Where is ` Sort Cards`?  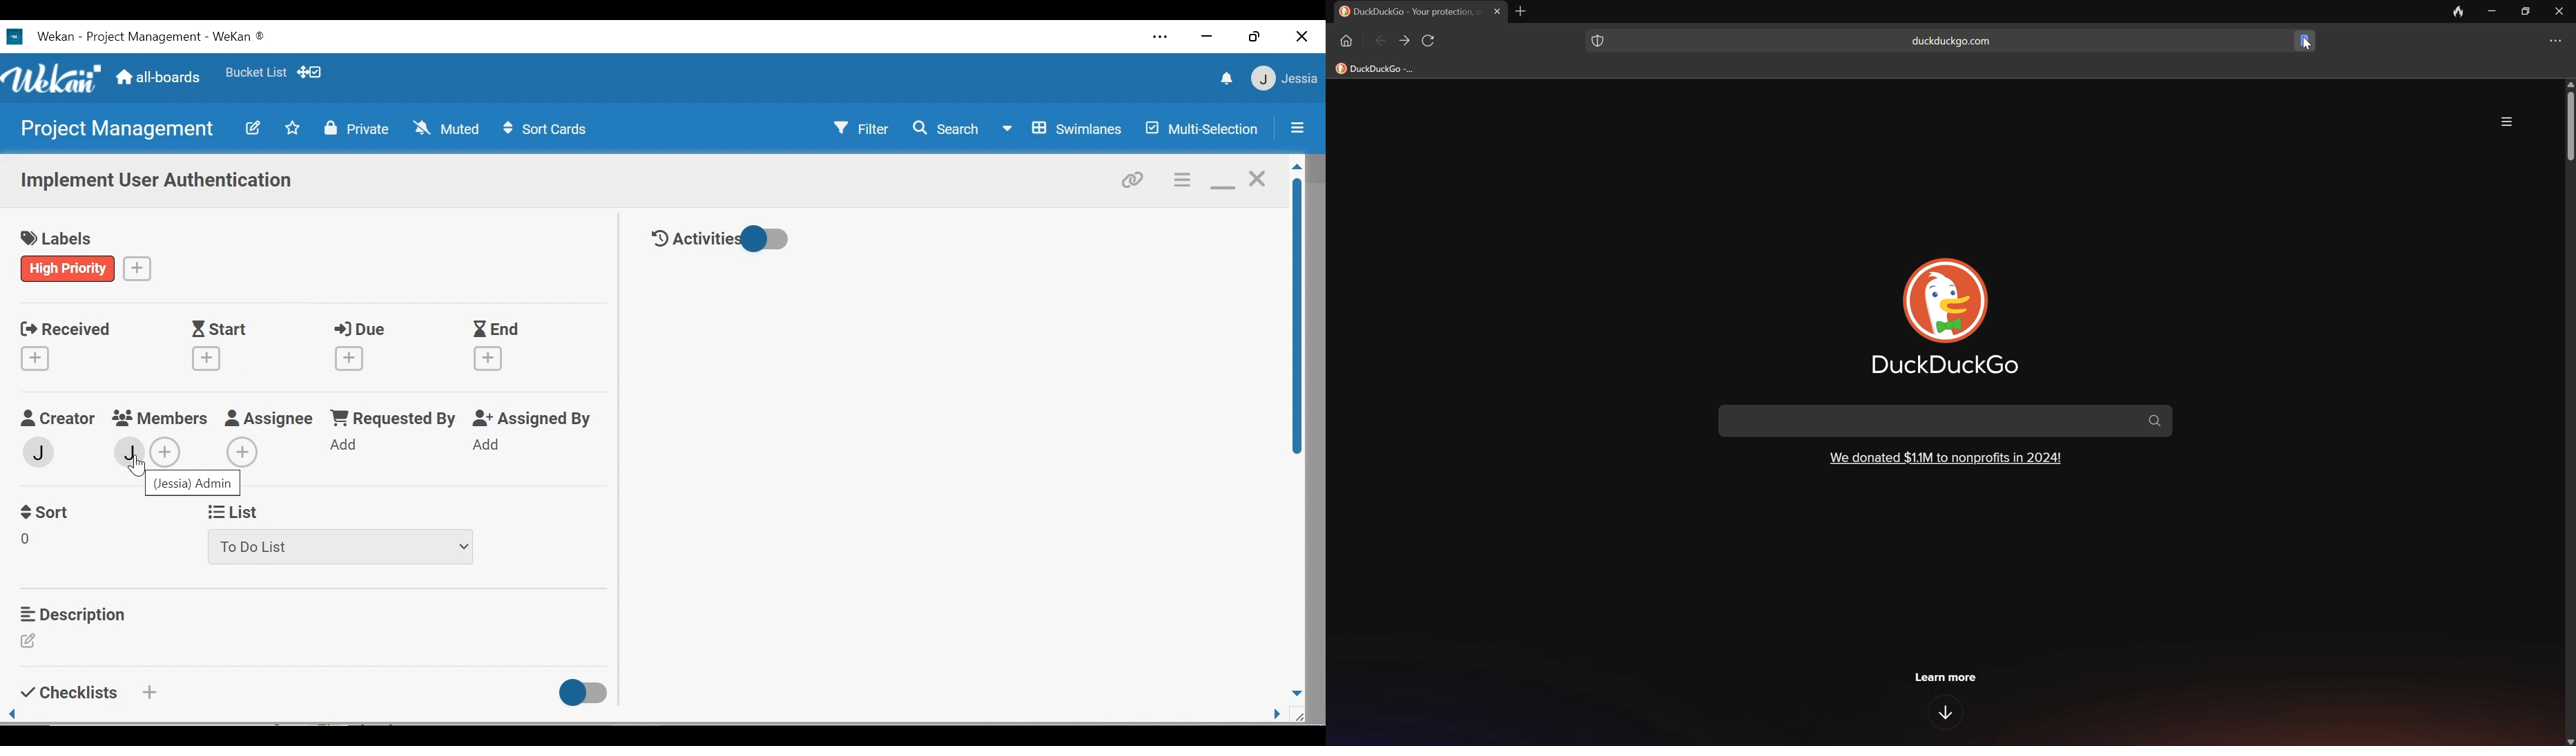  Sort Cards is located at coordinates (547, 130).